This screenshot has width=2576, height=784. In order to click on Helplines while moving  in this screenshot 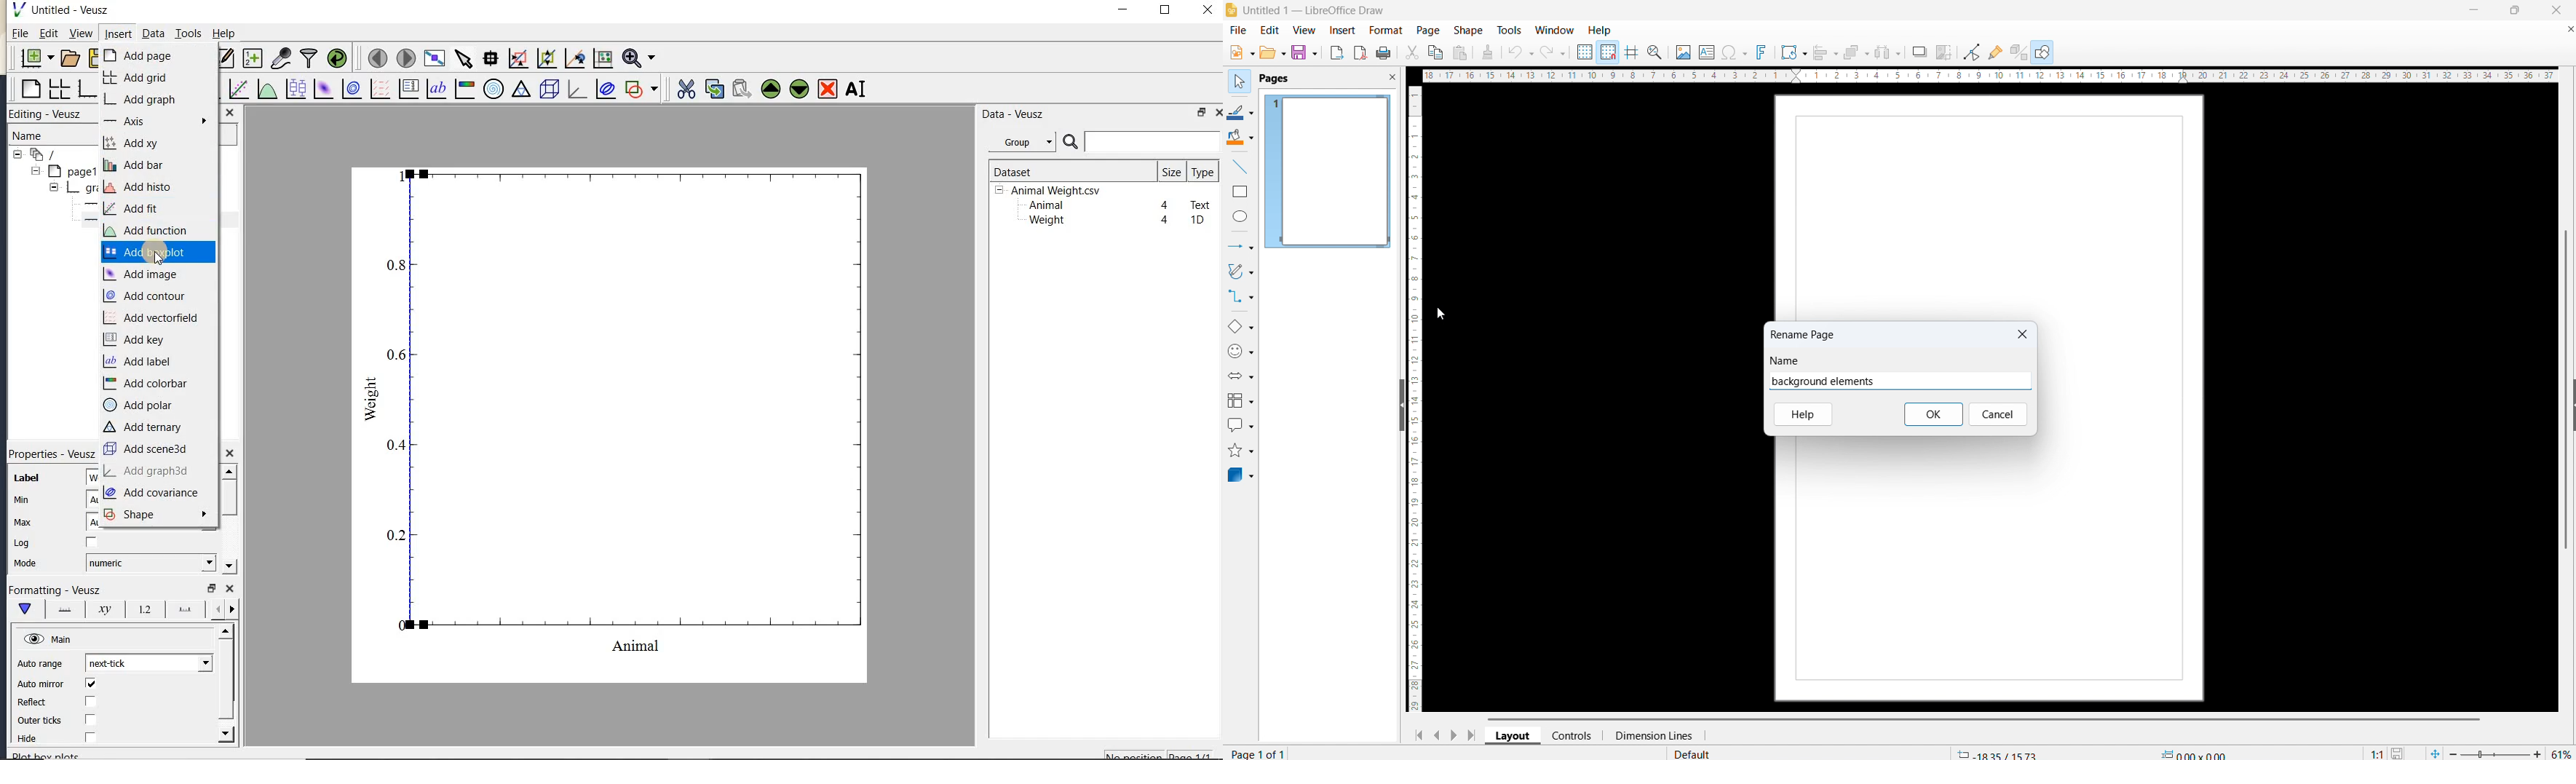, I will do `click(1632, 52)`.